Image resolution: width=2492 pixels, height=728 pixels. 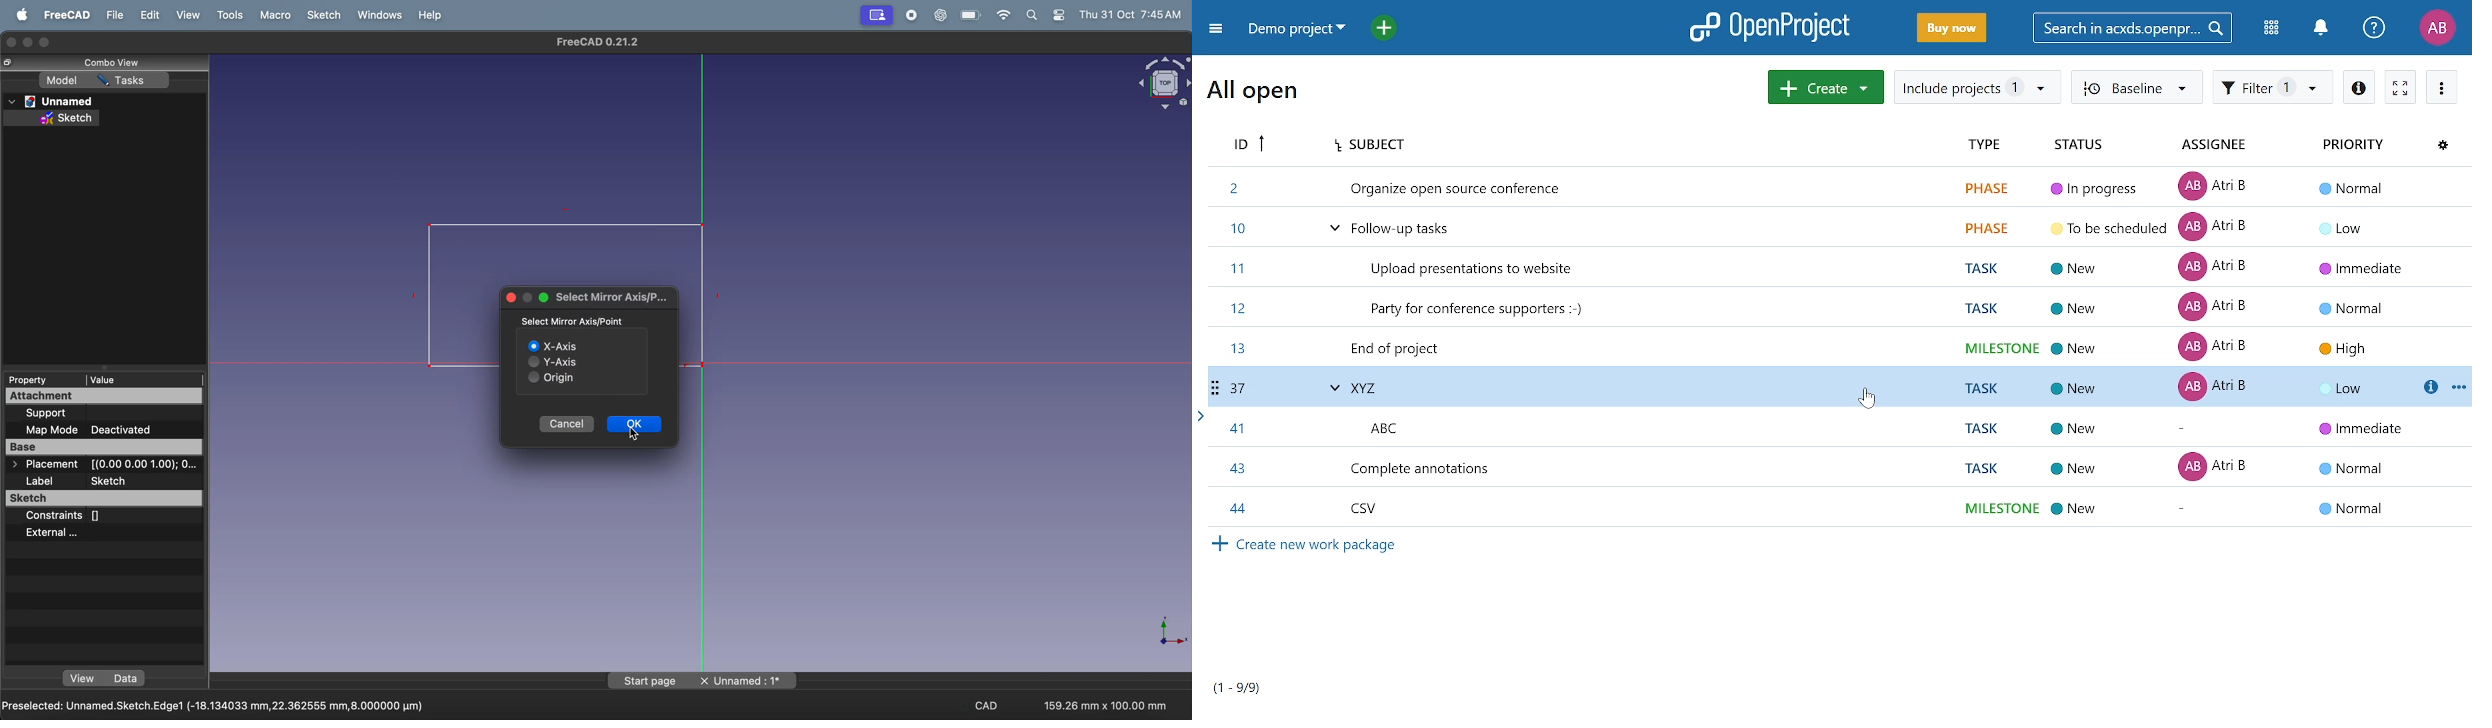 What do you see at coordinates (432, 16) in the screenshot?
I see `help` at bounding box center [432, 16].